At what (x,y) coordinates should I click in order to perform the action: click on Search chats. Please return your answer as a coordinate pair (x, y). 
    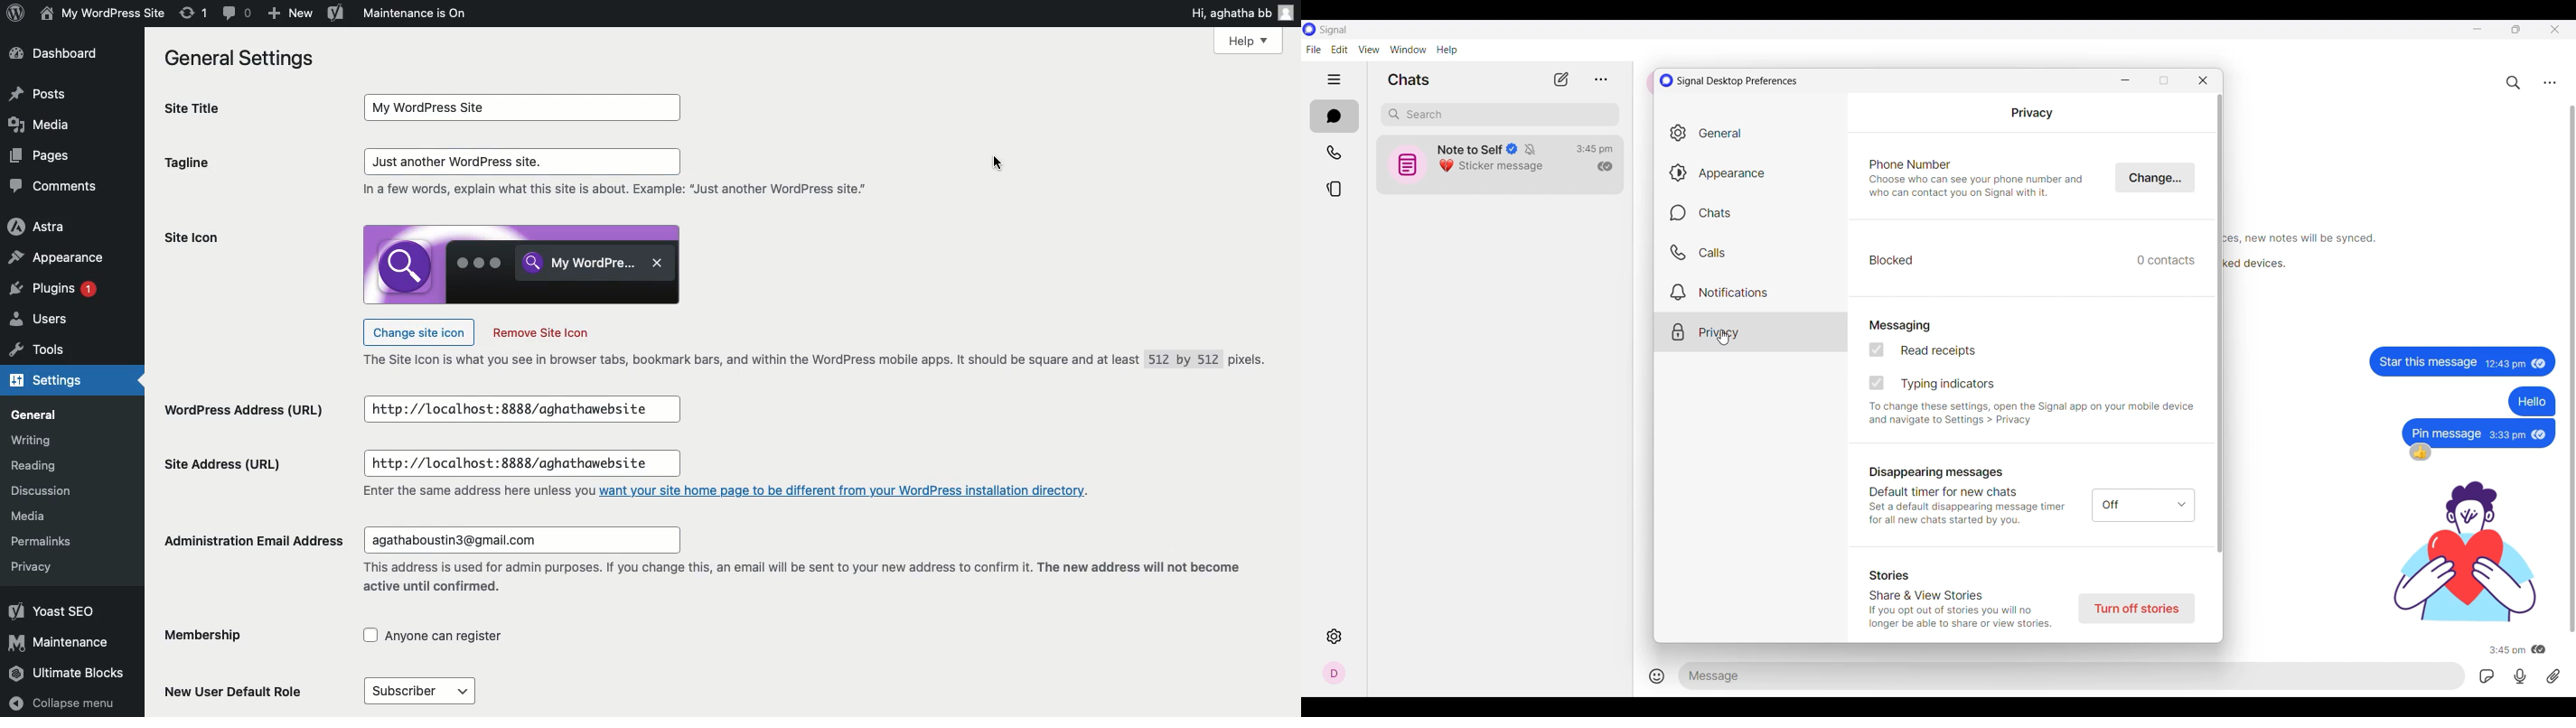
    Looking at the image, I should click on (2514, 83).